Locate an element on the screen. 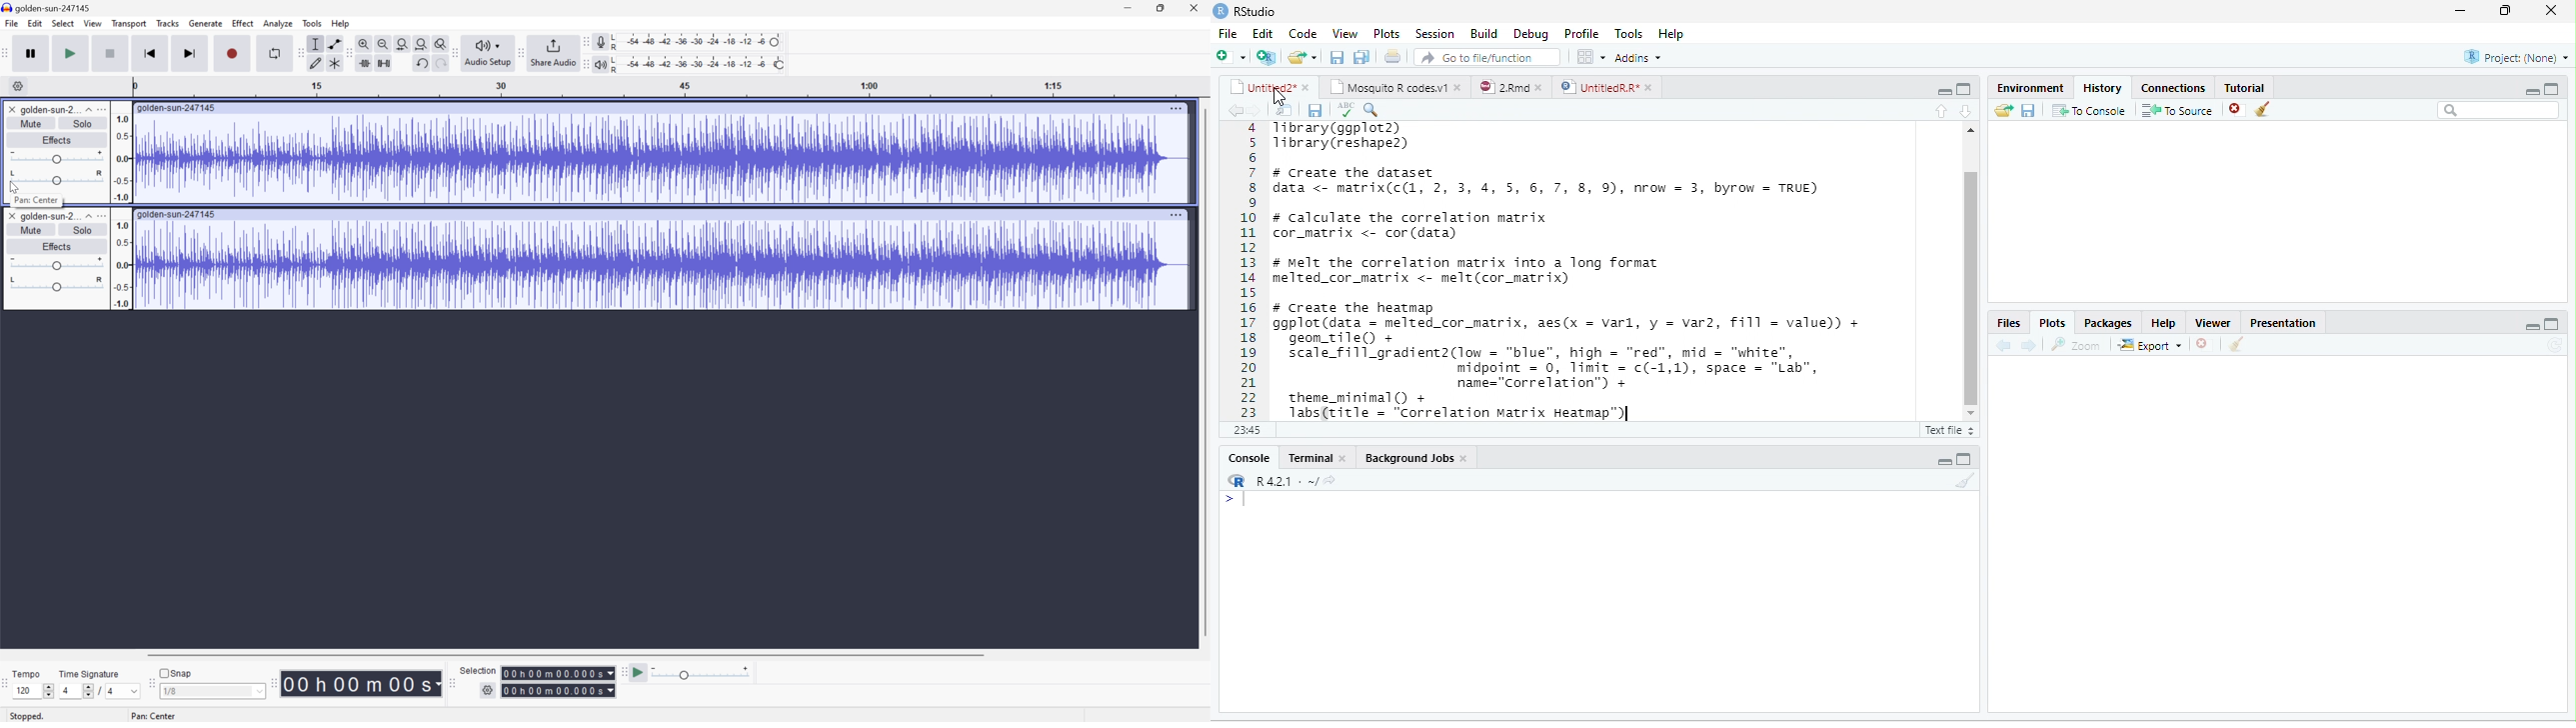  source on save is located at coordinates (1379, 109).